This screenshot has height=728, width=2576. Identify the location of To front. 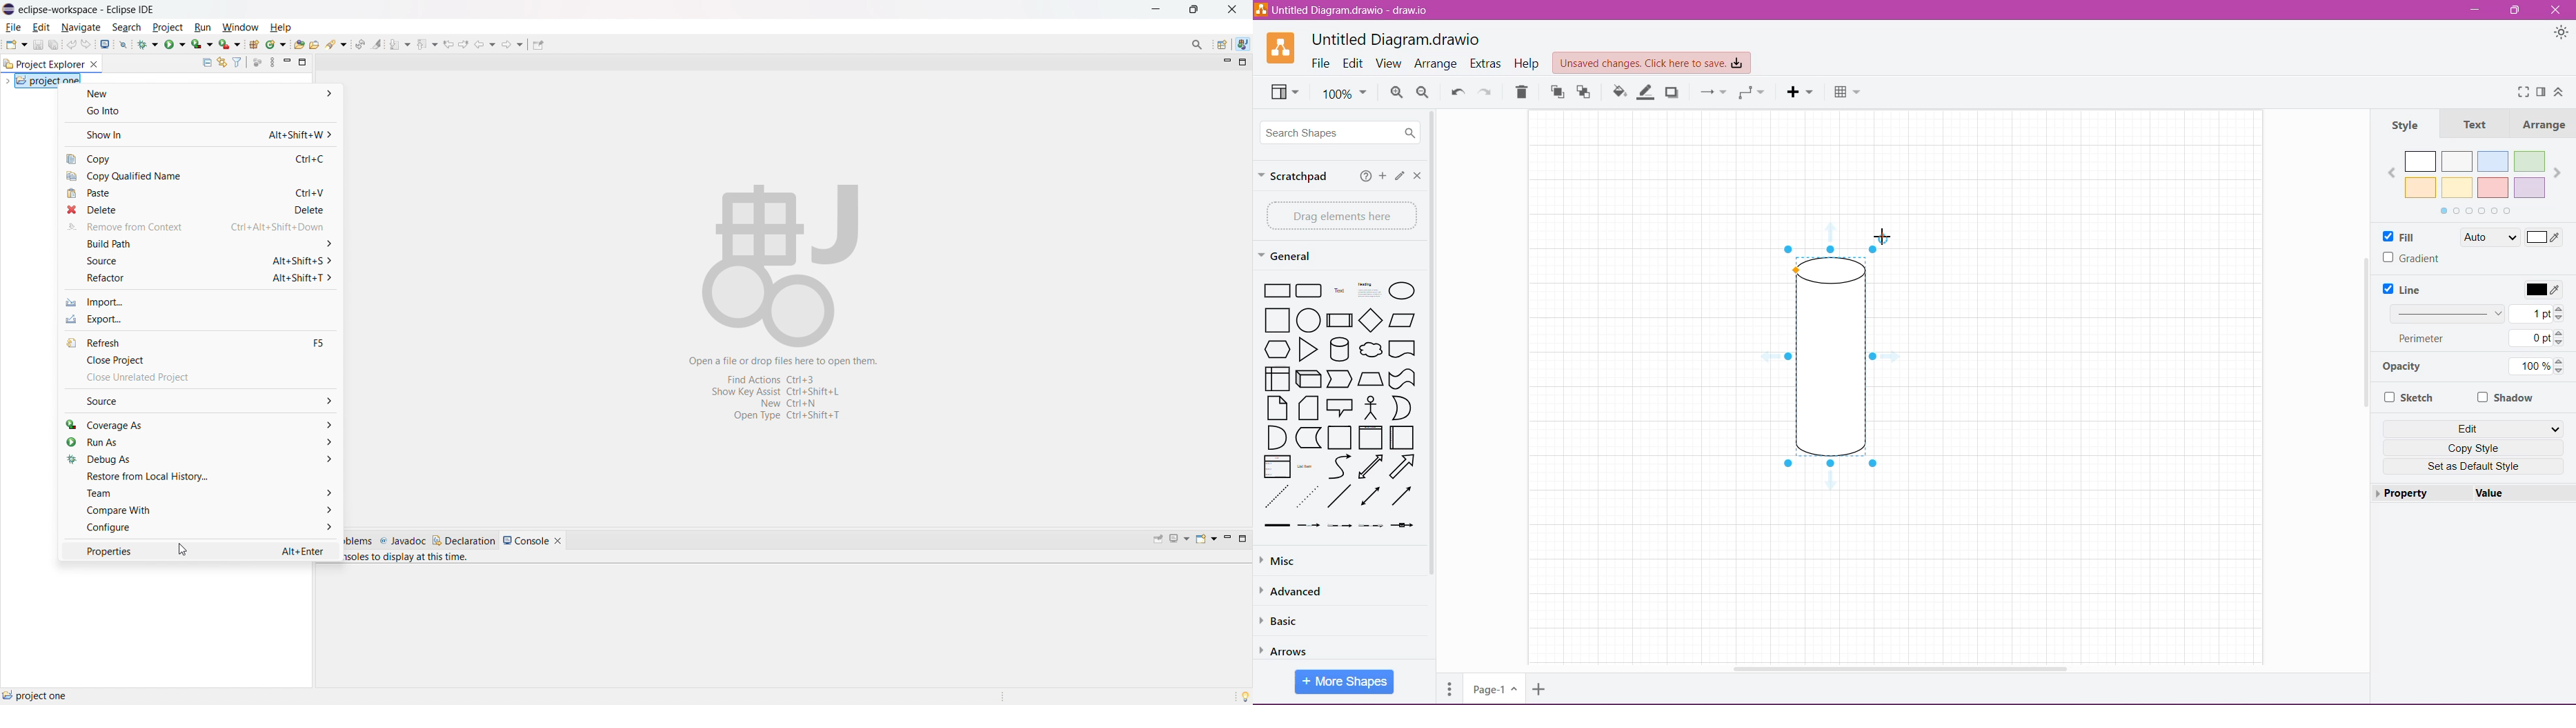
(1556, 95).